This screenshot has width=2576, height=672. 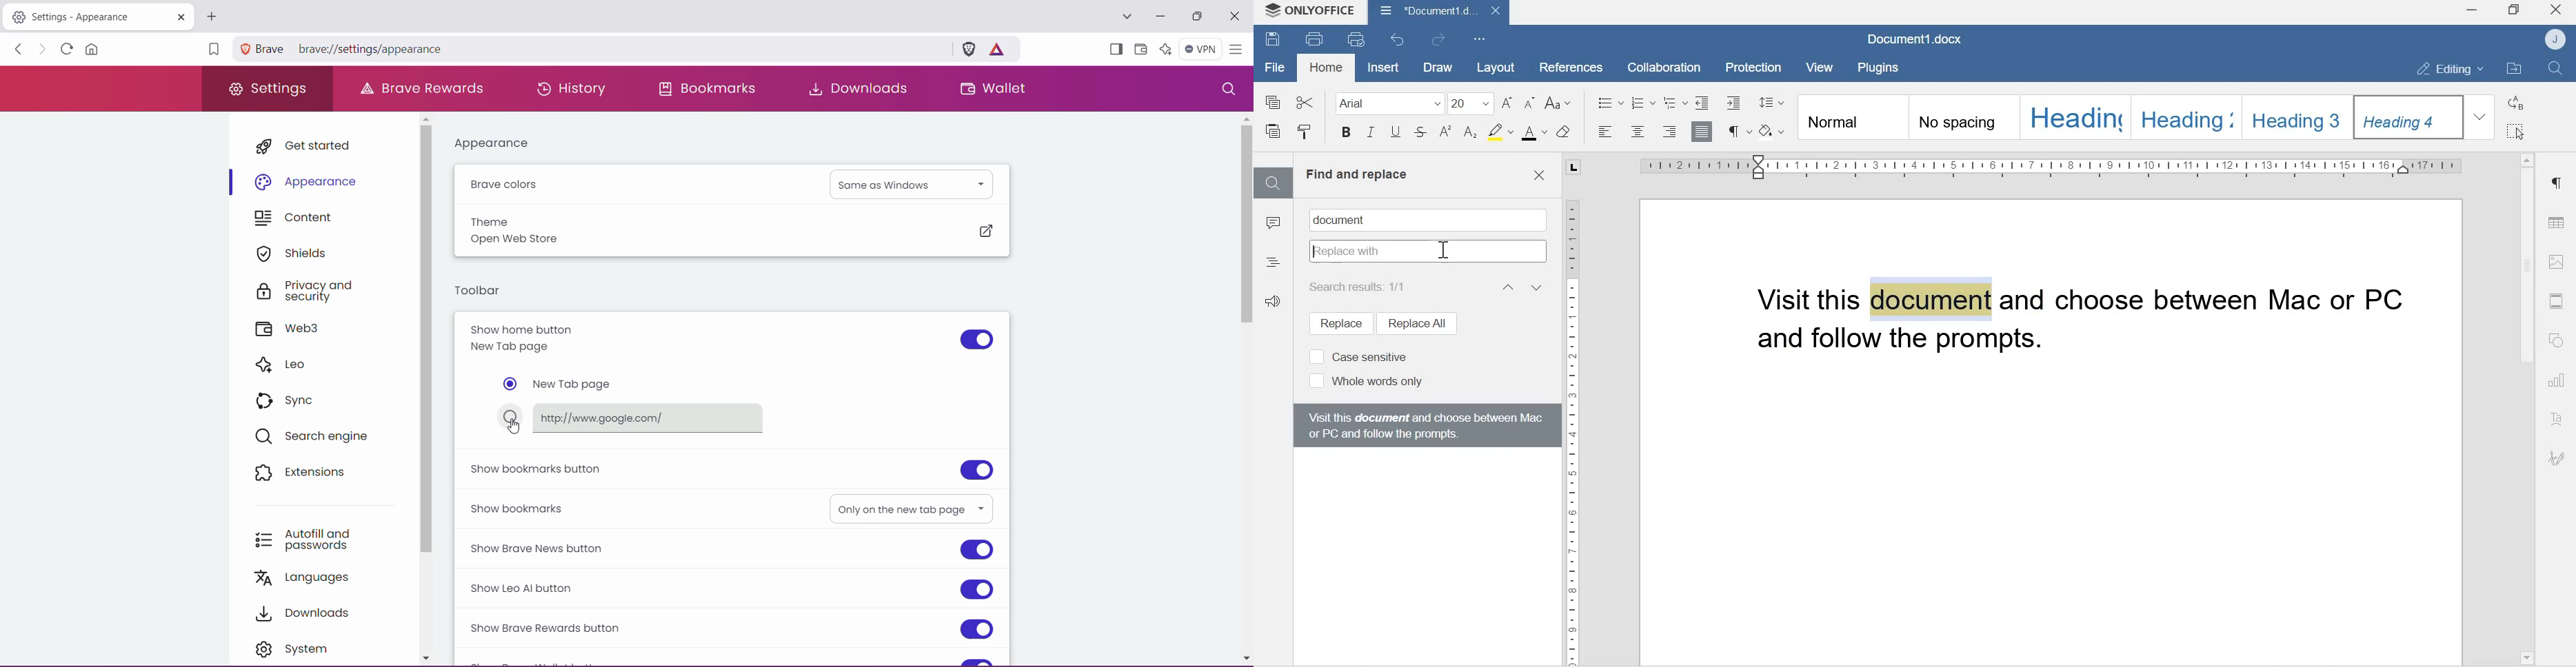 I want to click on Document1.docx, so click(x=1918, y=40).